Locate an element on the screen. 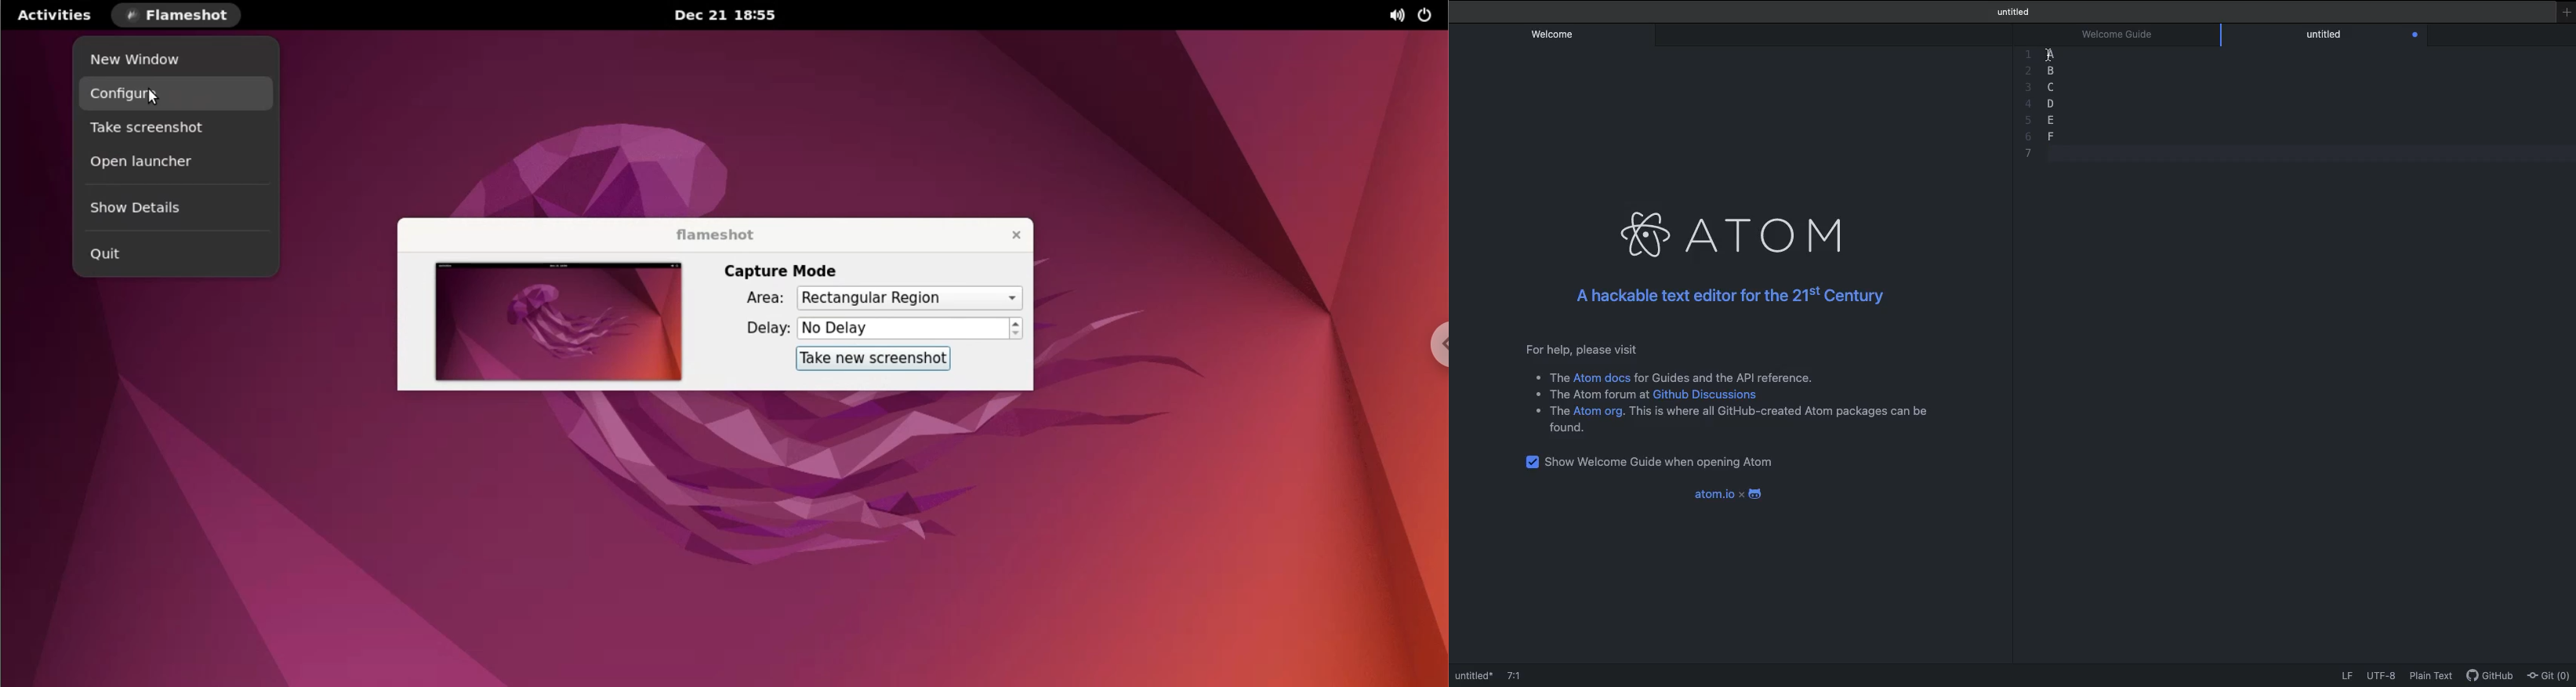  c is located at coordinates (2053, 85).